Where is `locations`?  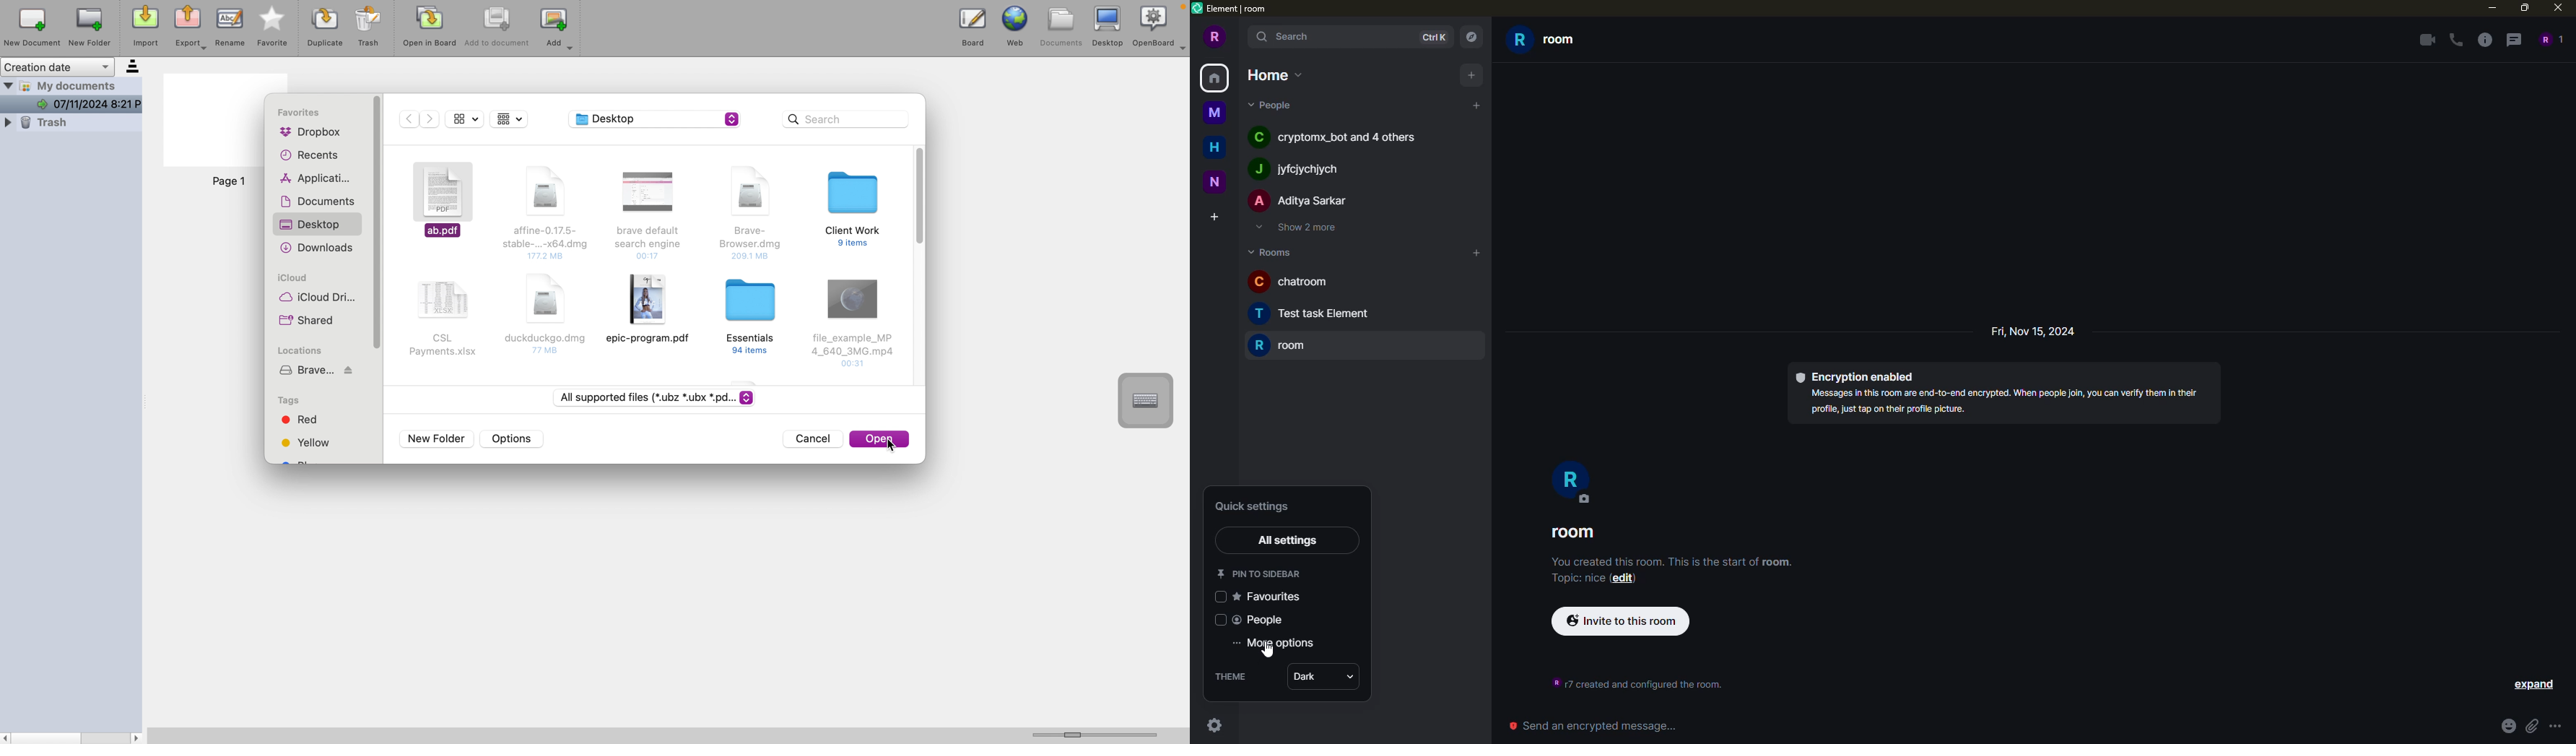
locations is located at coordinates (304, 350).